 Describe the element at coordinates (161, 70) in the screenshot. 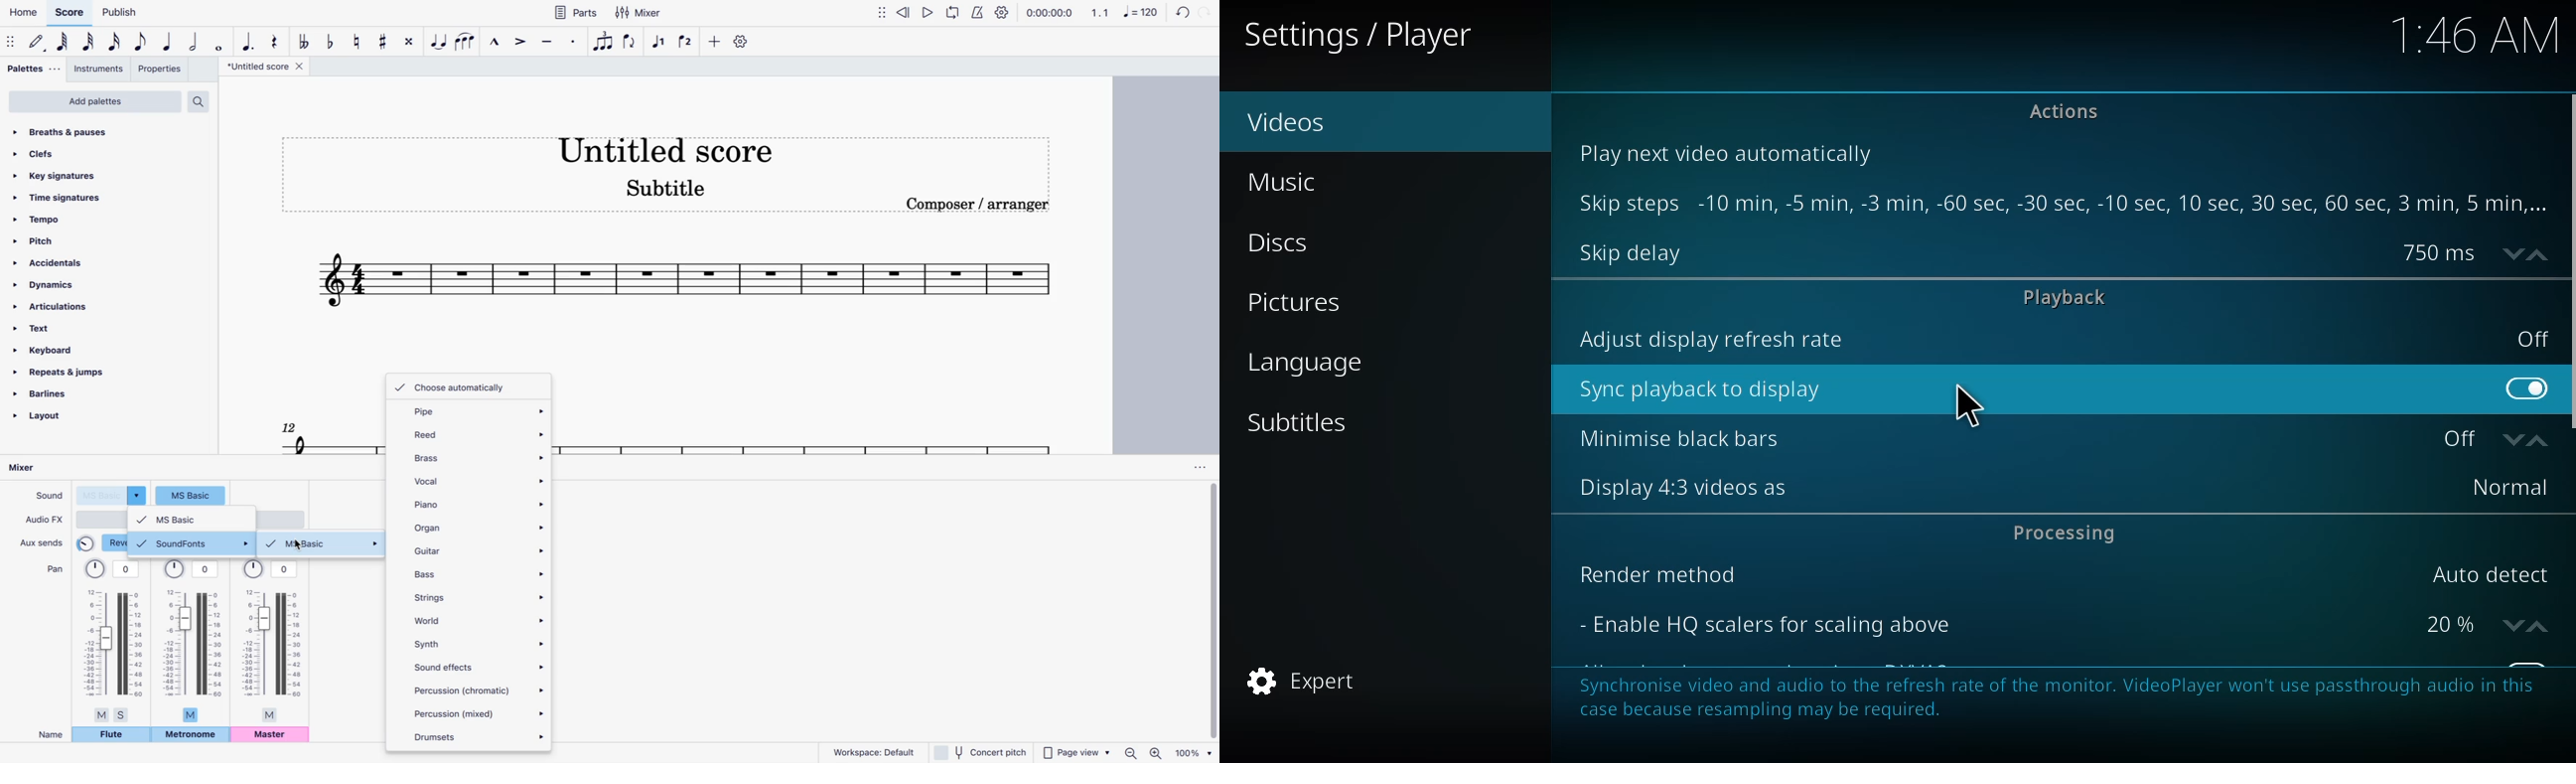

I see `properties` at that location.